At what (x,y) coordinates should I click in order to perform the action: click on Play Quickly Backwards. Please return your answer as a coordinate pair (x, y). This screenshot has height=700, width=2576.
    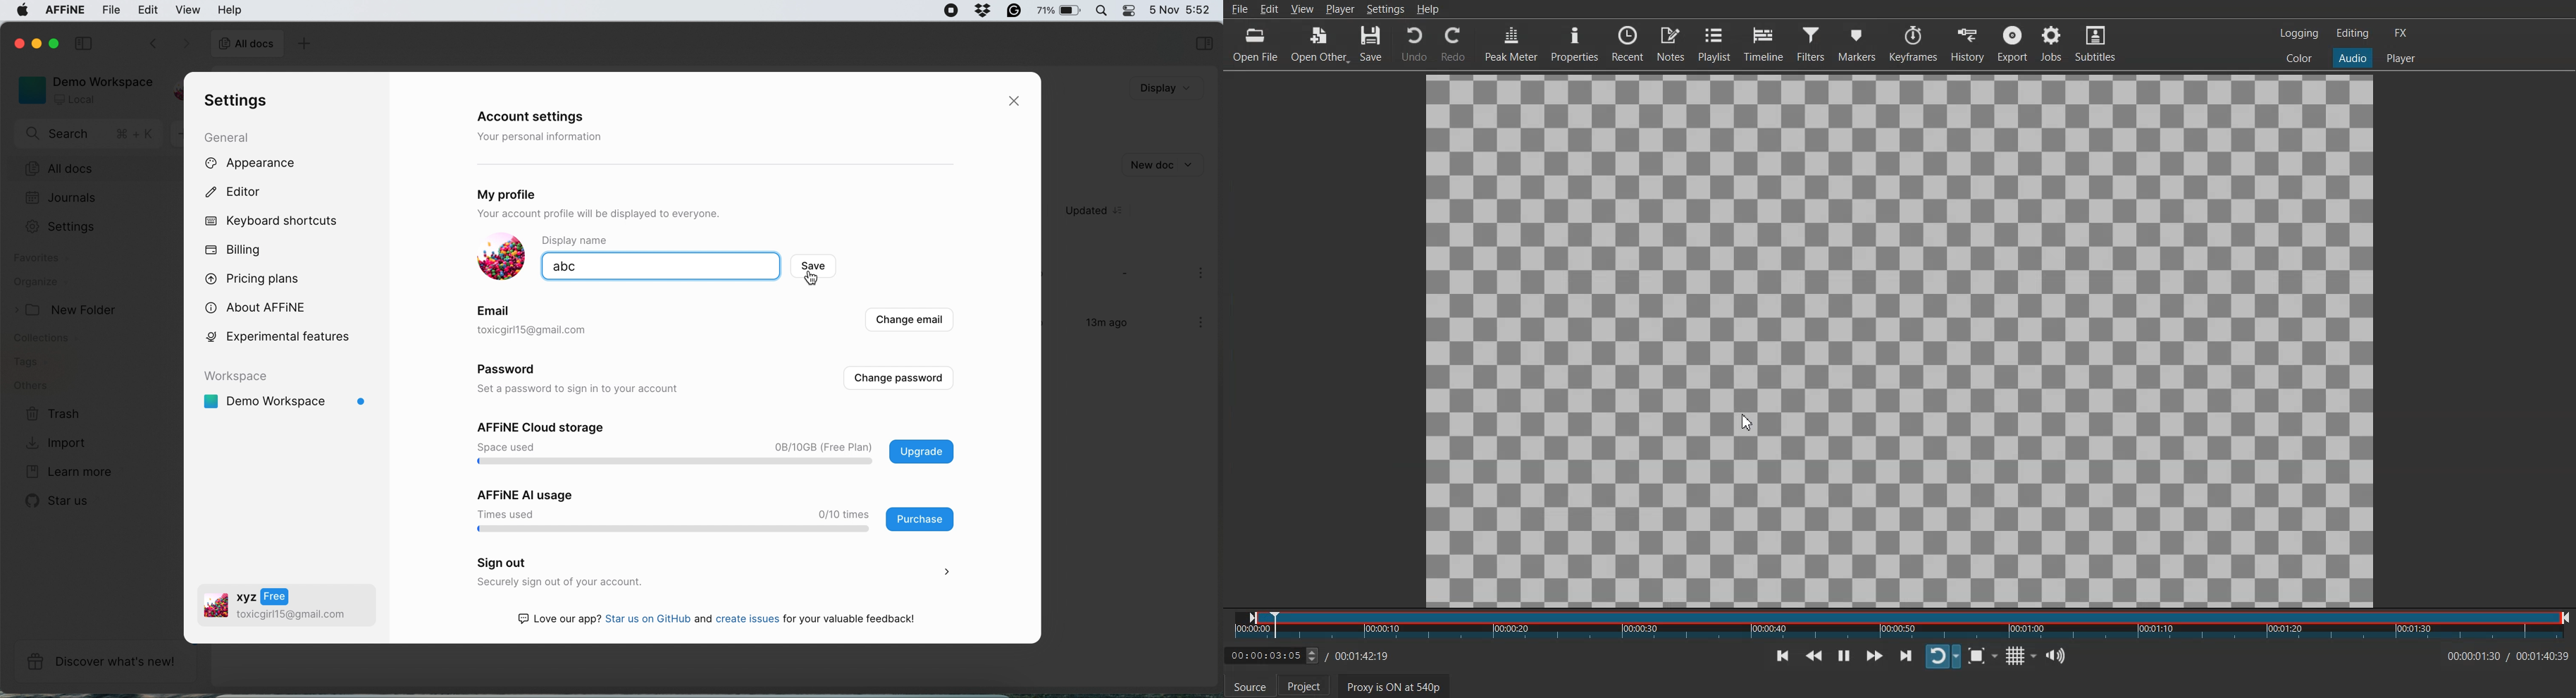
    Looking at the image, I should click on (1814, 656).